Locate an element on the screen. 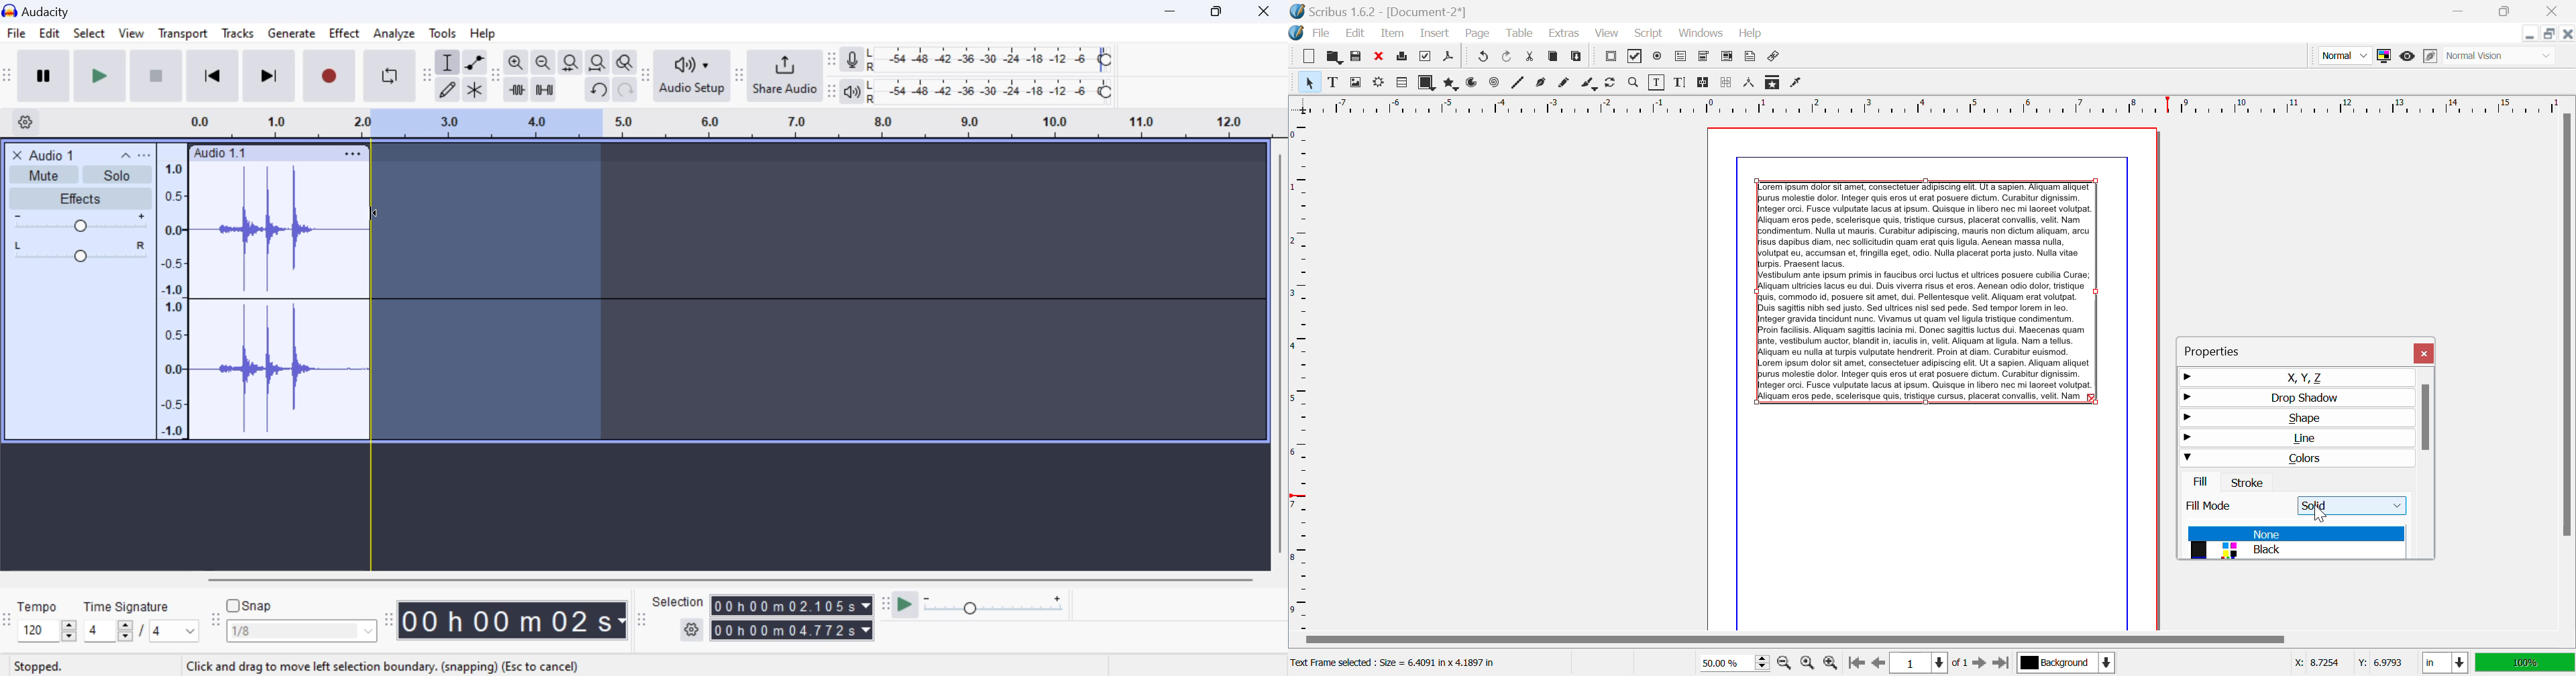 This screenshot has height=700, width=2576. Table is located at coordinates (1521, 34).